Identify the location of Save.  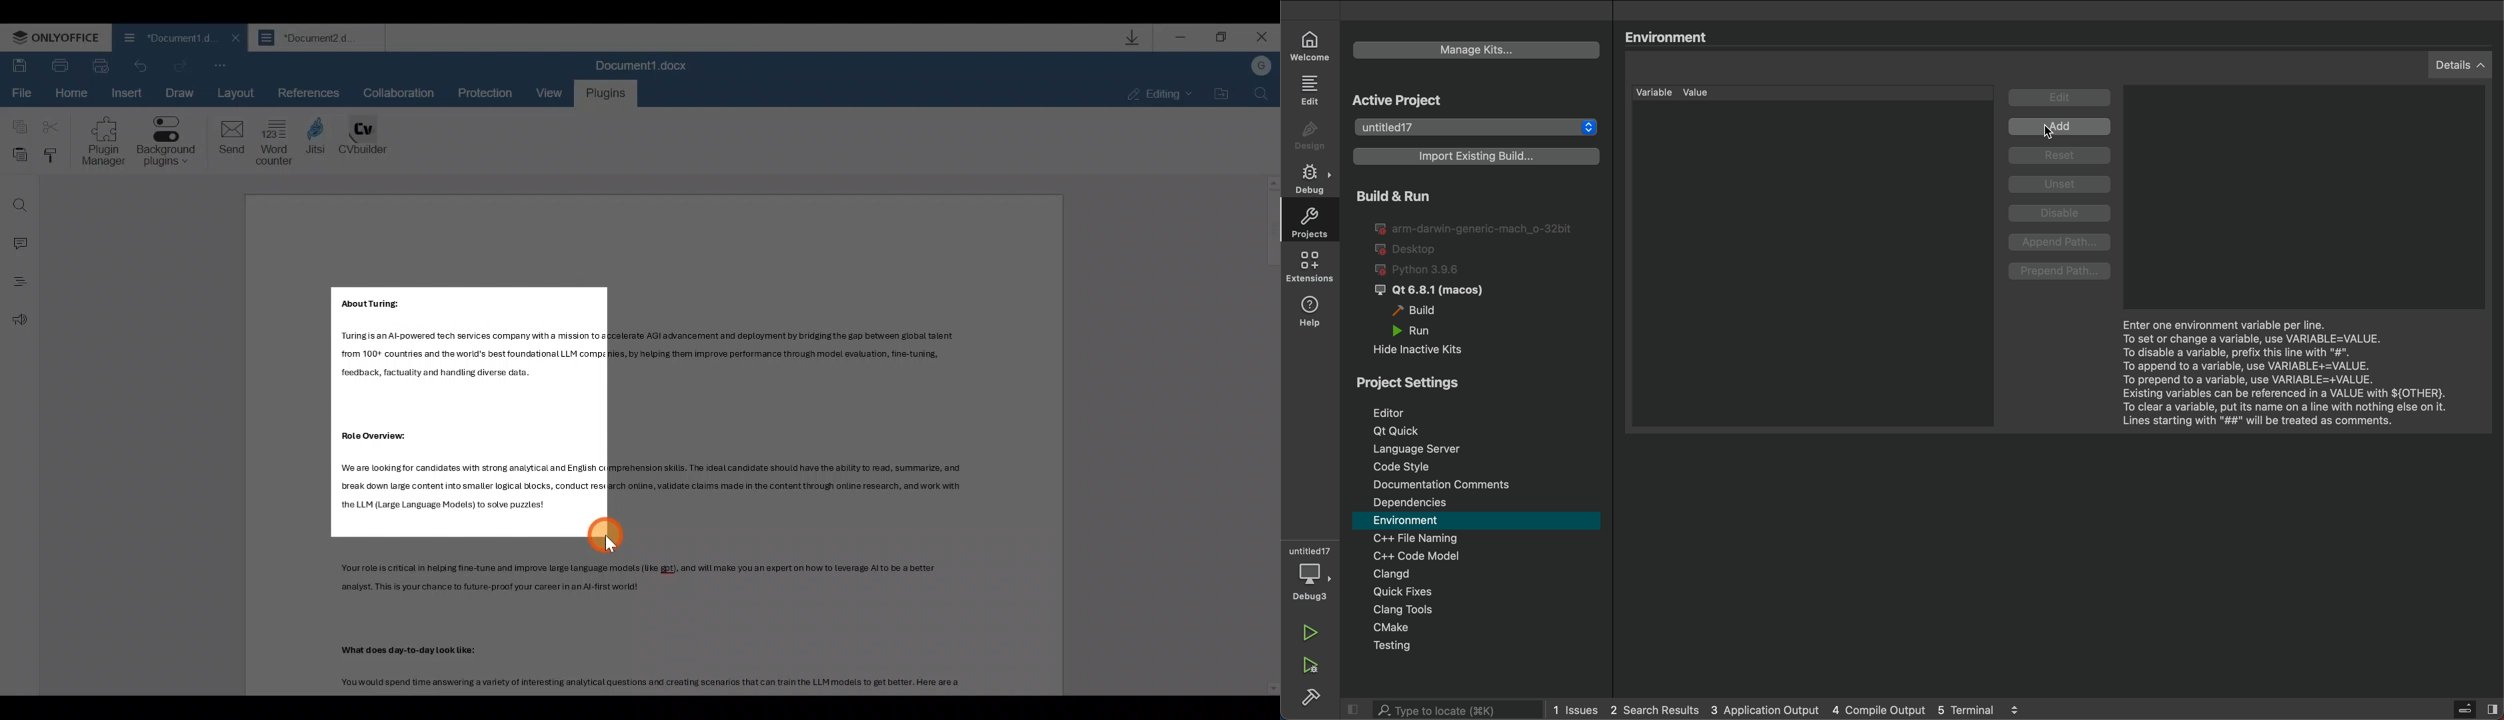
(19, 64).